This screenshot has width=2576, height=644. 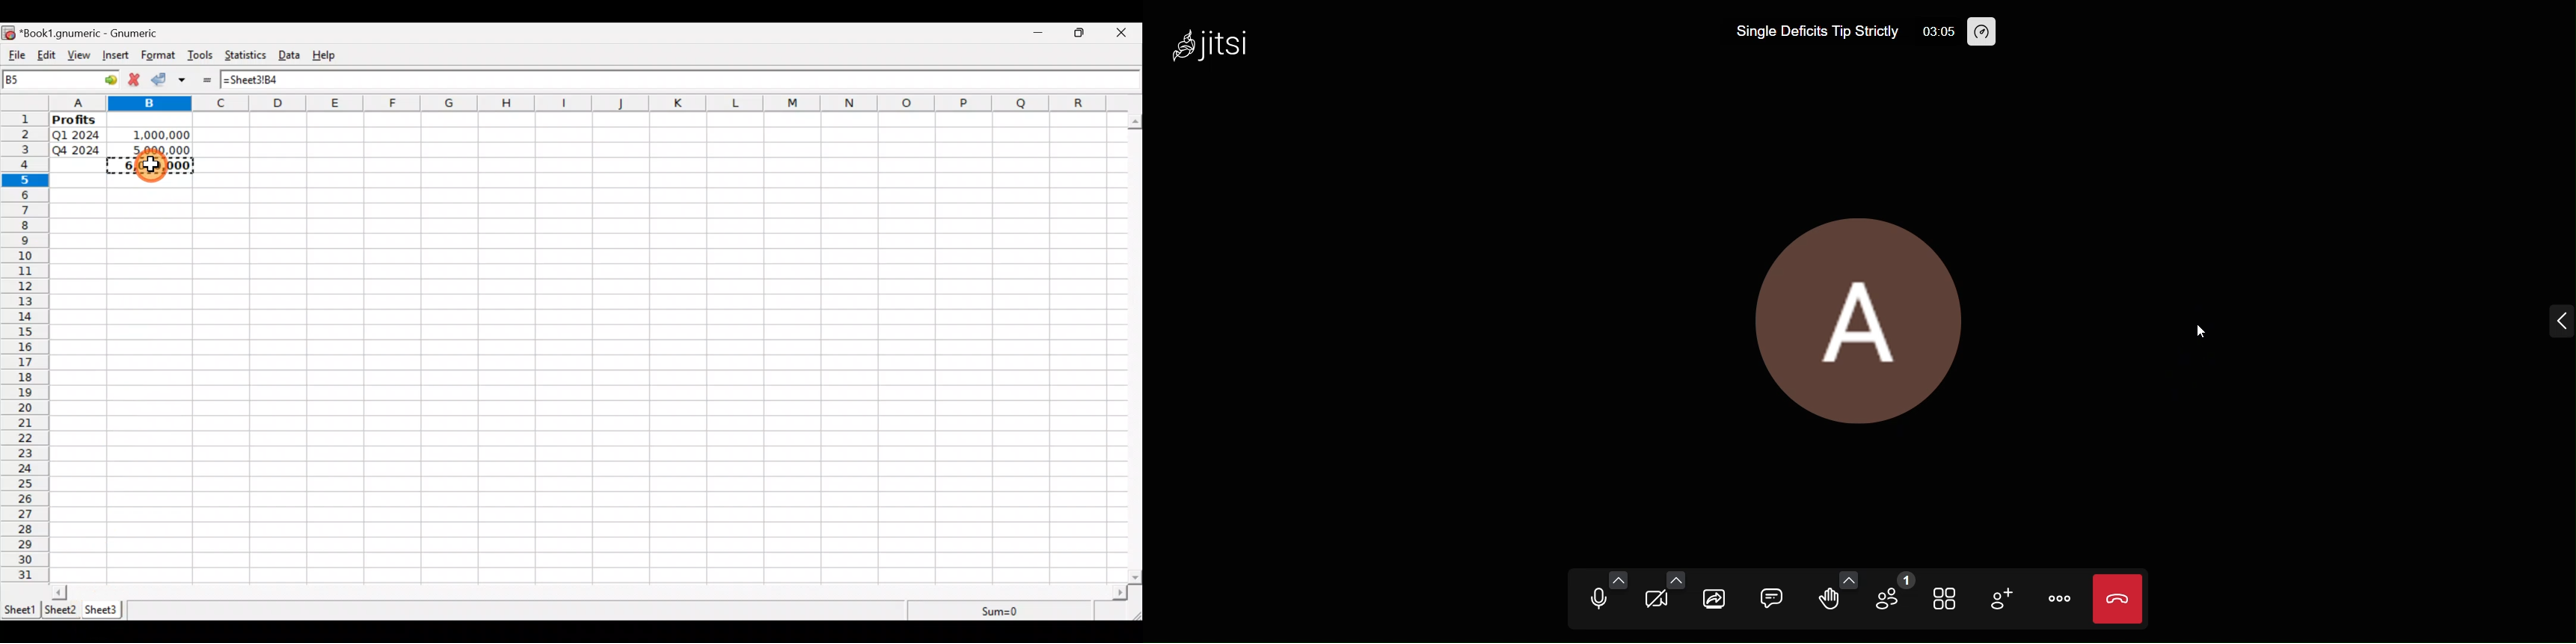 I want to click on Format, so click(x=158, y=56).